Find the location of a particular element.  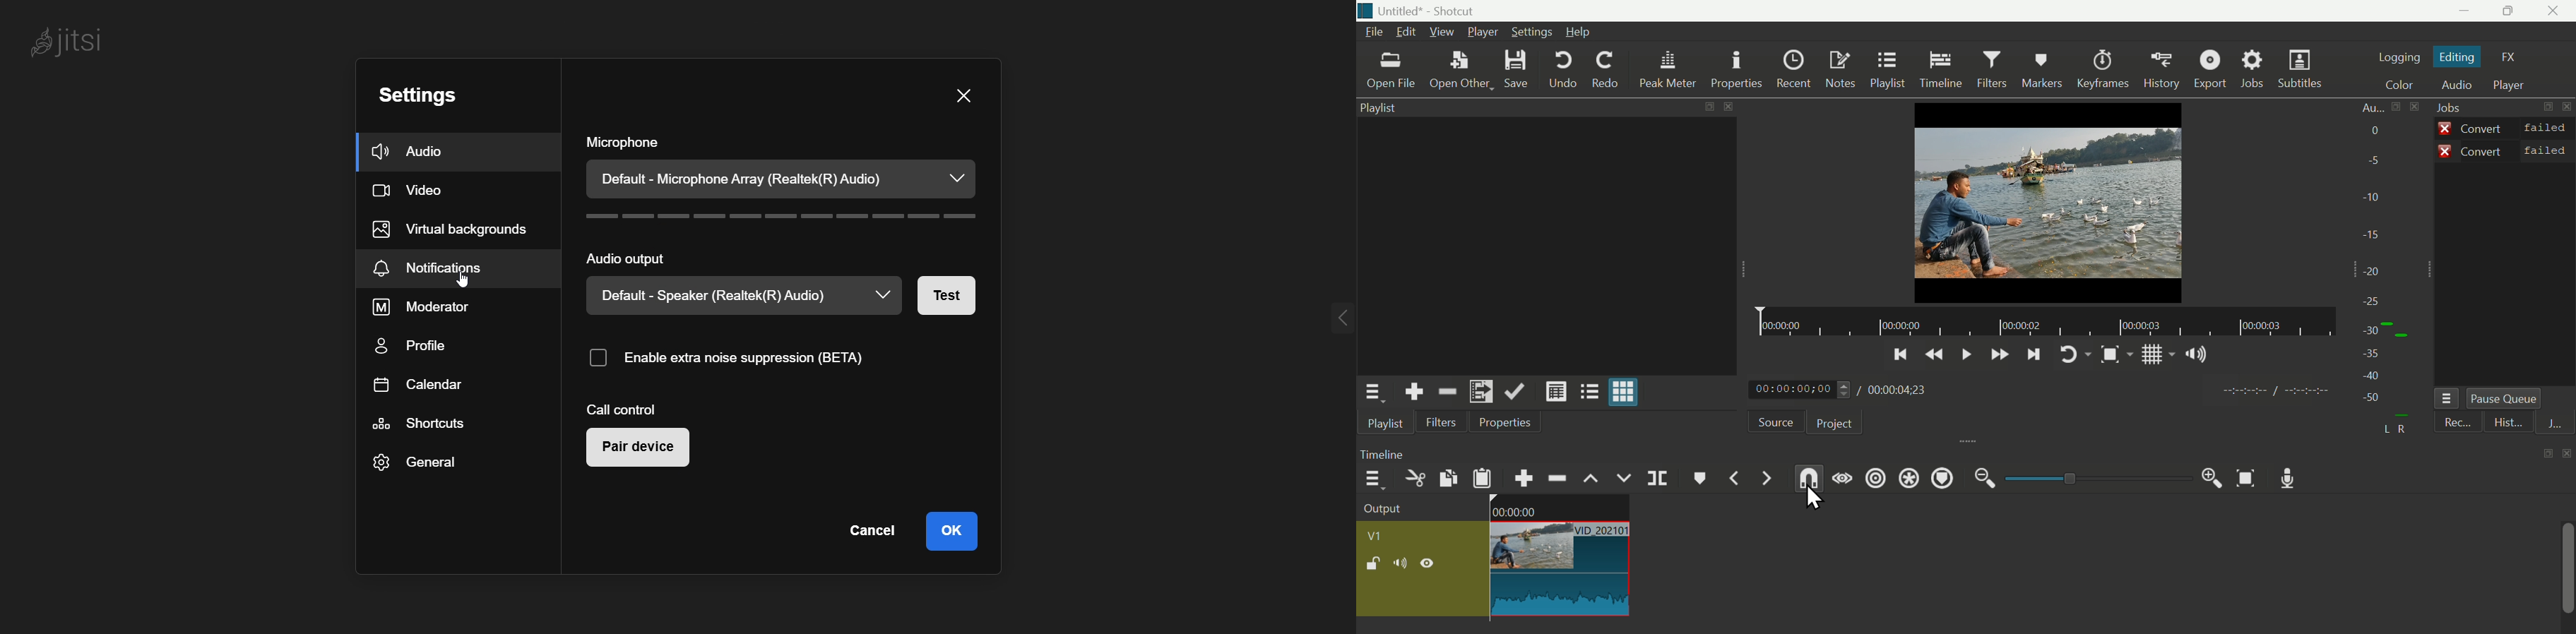

Add to Playlist is located at coordinates (1481, 391).